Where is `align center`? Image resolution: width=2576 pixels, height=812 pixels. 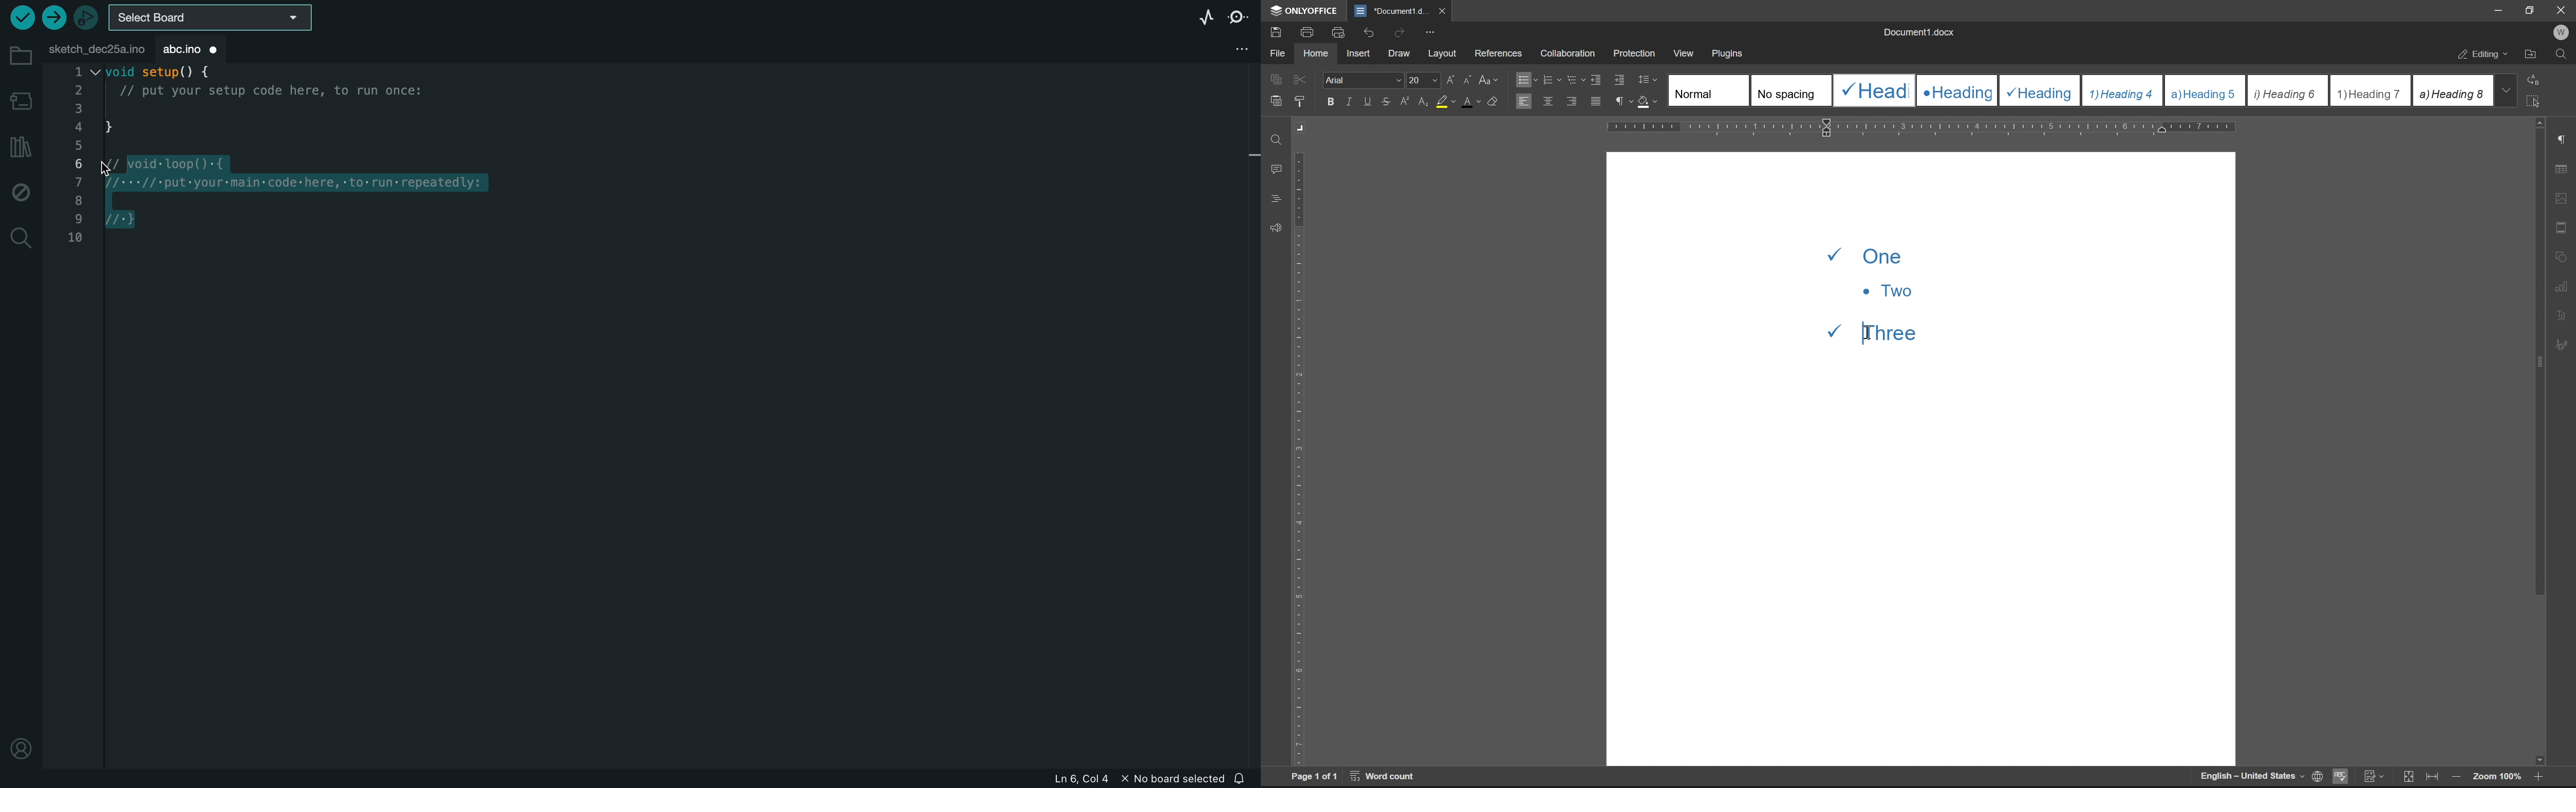 align center is located at coordinates (1548, 100).